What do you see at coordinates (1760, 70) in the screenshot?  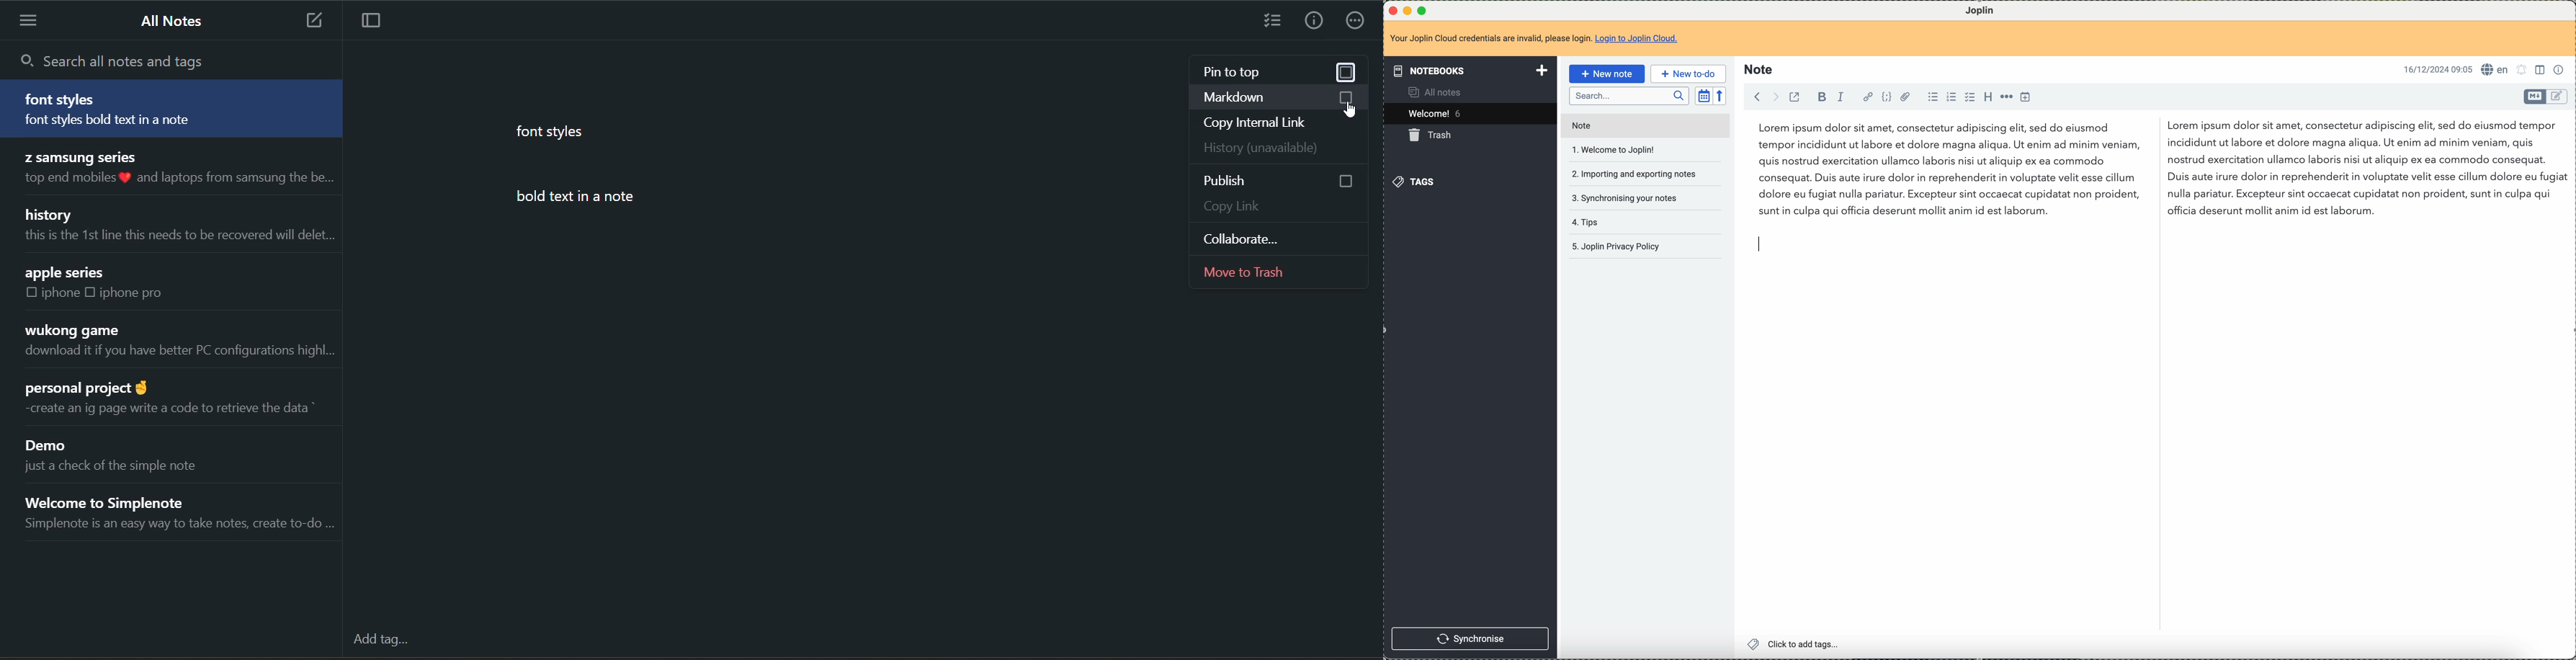 I see `note` at bounding box center [1760, 70].